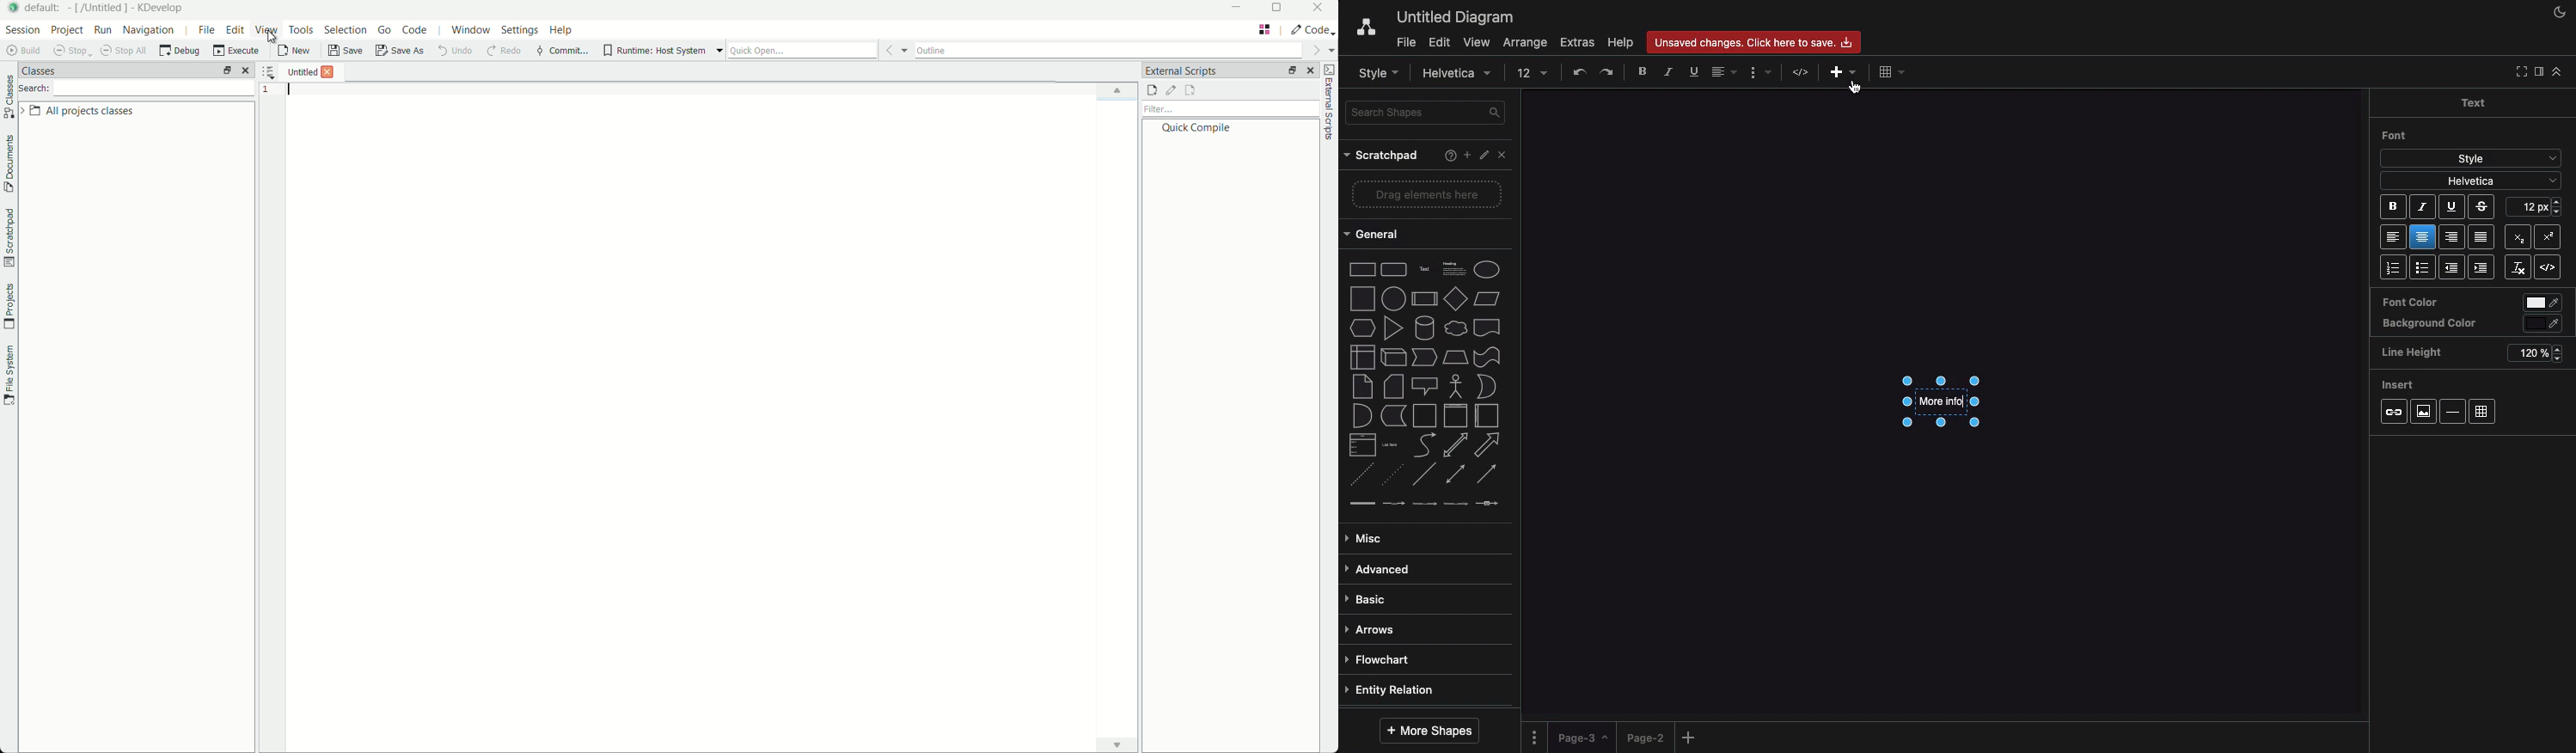  Describe the element at coordinates (1466, 154) in the screenshot. I see `Add` at that location.